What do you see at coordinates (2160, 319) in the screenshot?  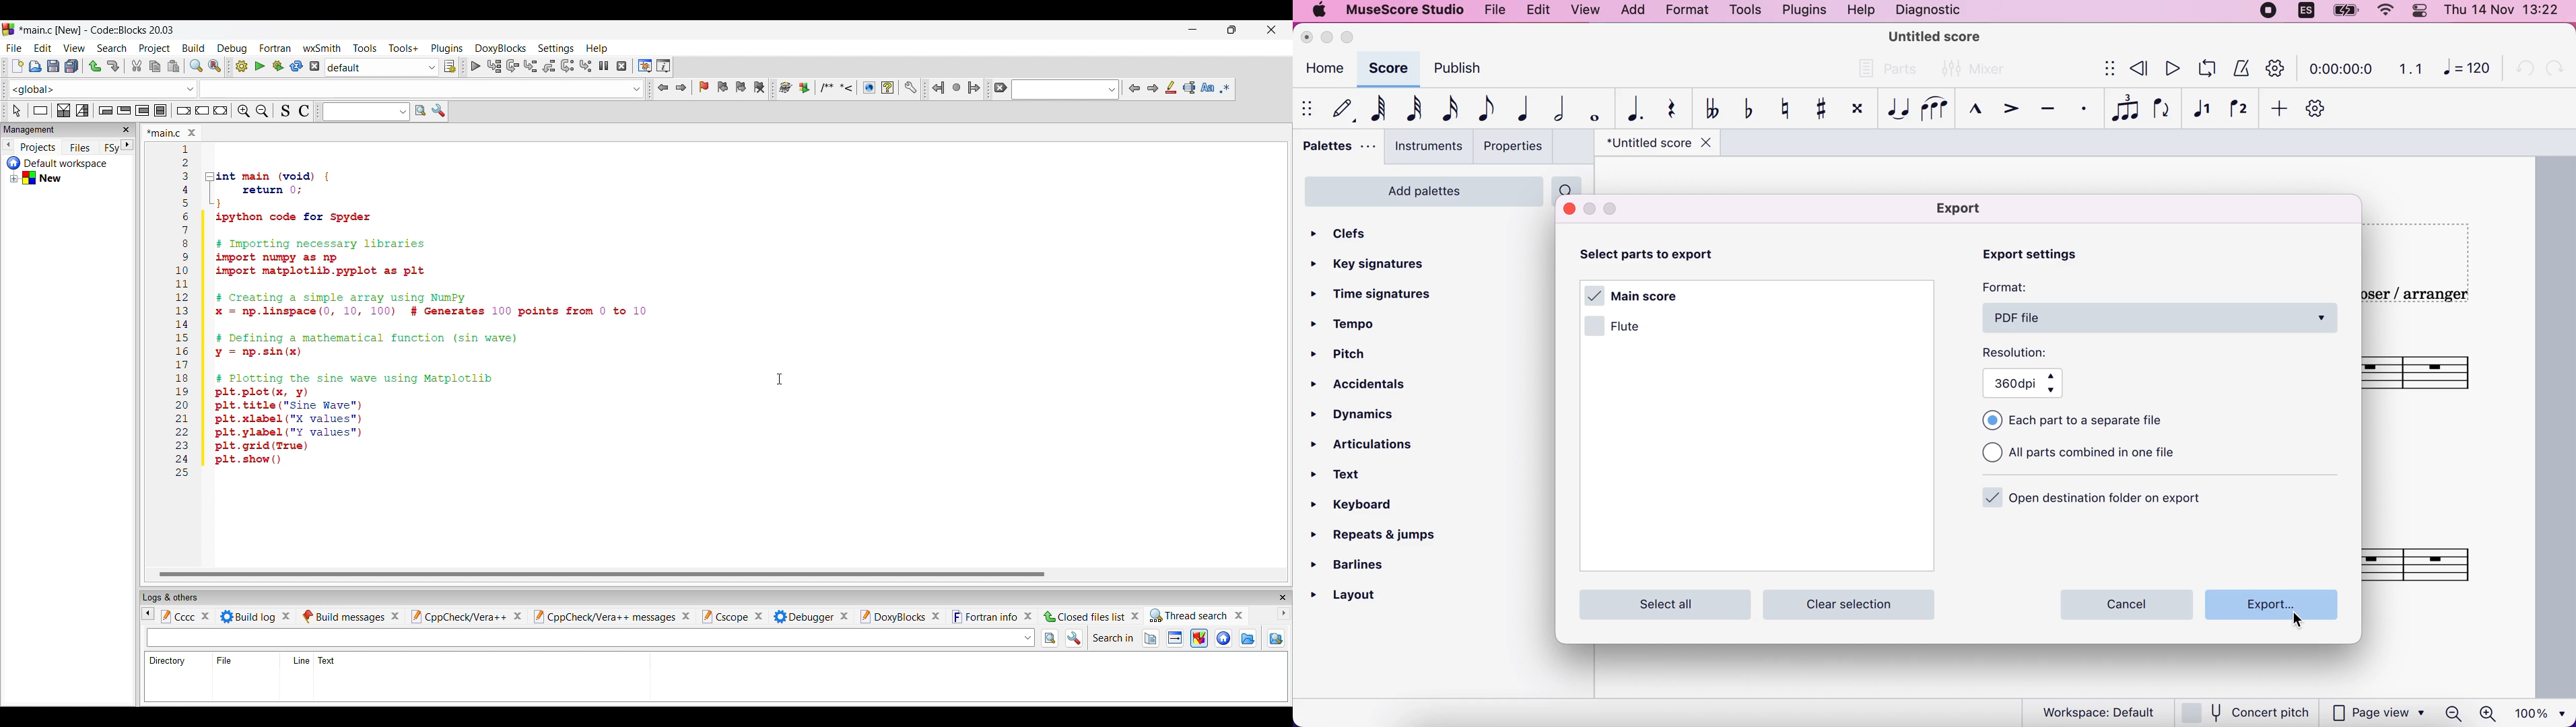 I see `pdf file` at bounding box center [2160, 319].